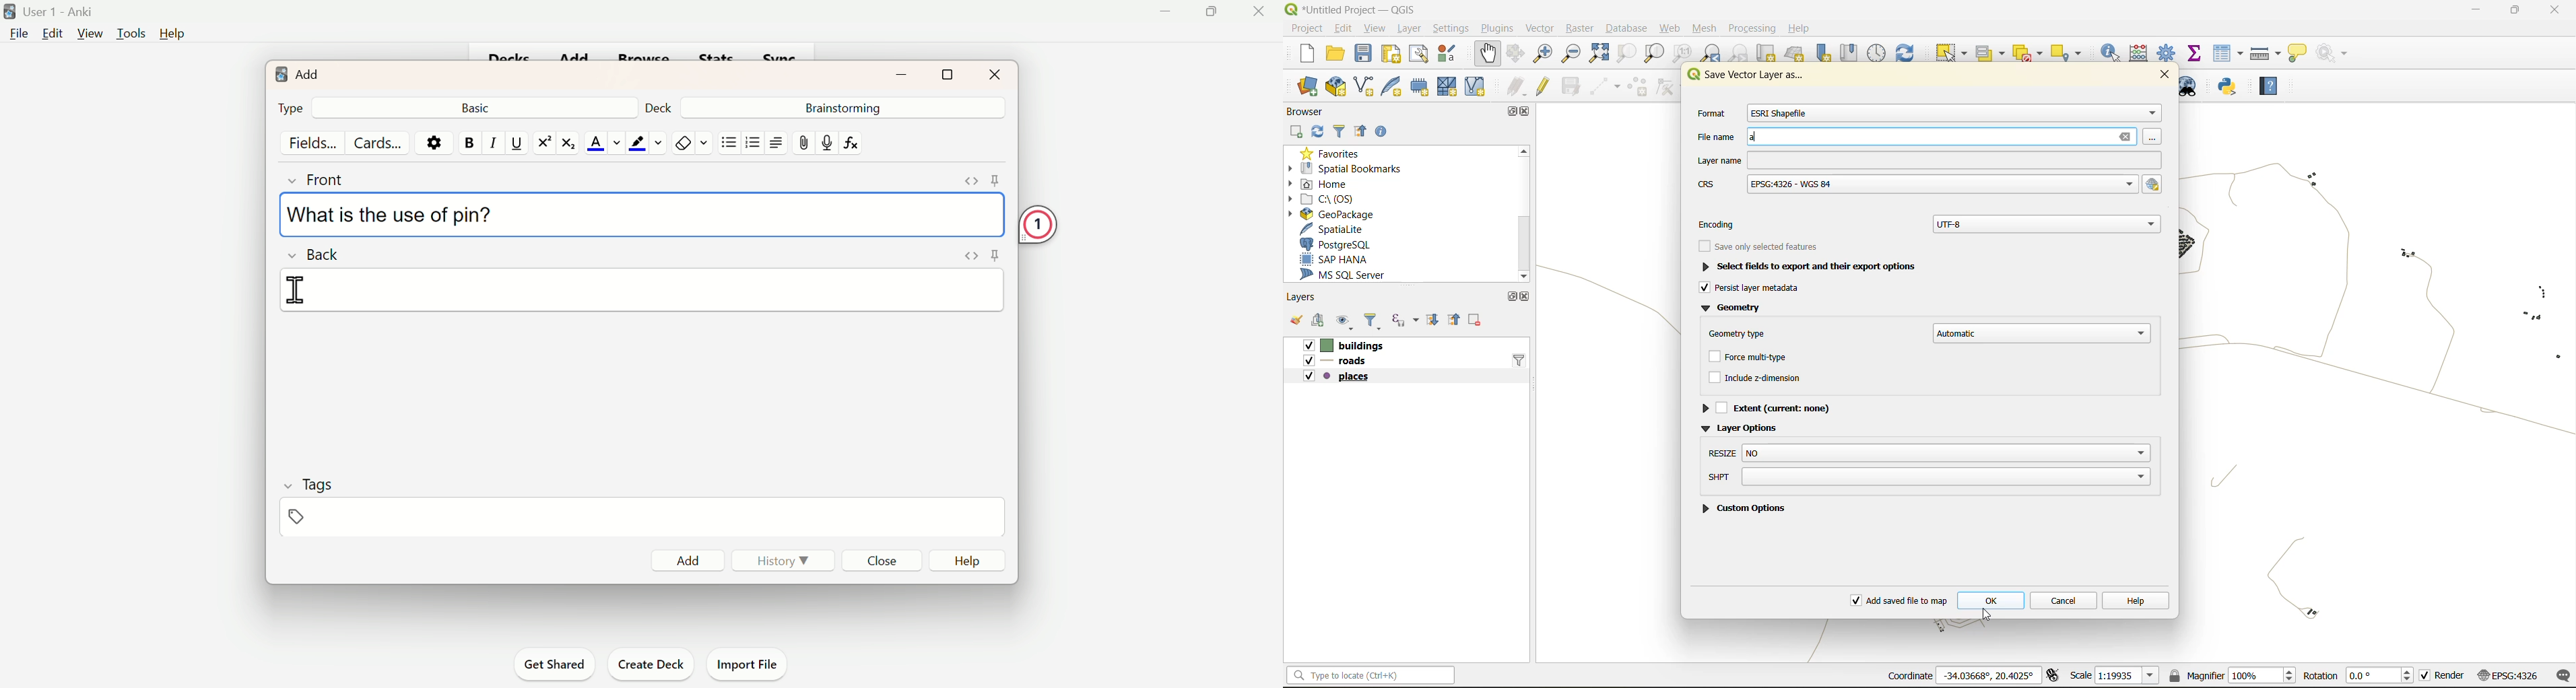 The image size is (2576, 700). Describe the element at coordinates (999, 74) in the screenshot. I see `` at that location.